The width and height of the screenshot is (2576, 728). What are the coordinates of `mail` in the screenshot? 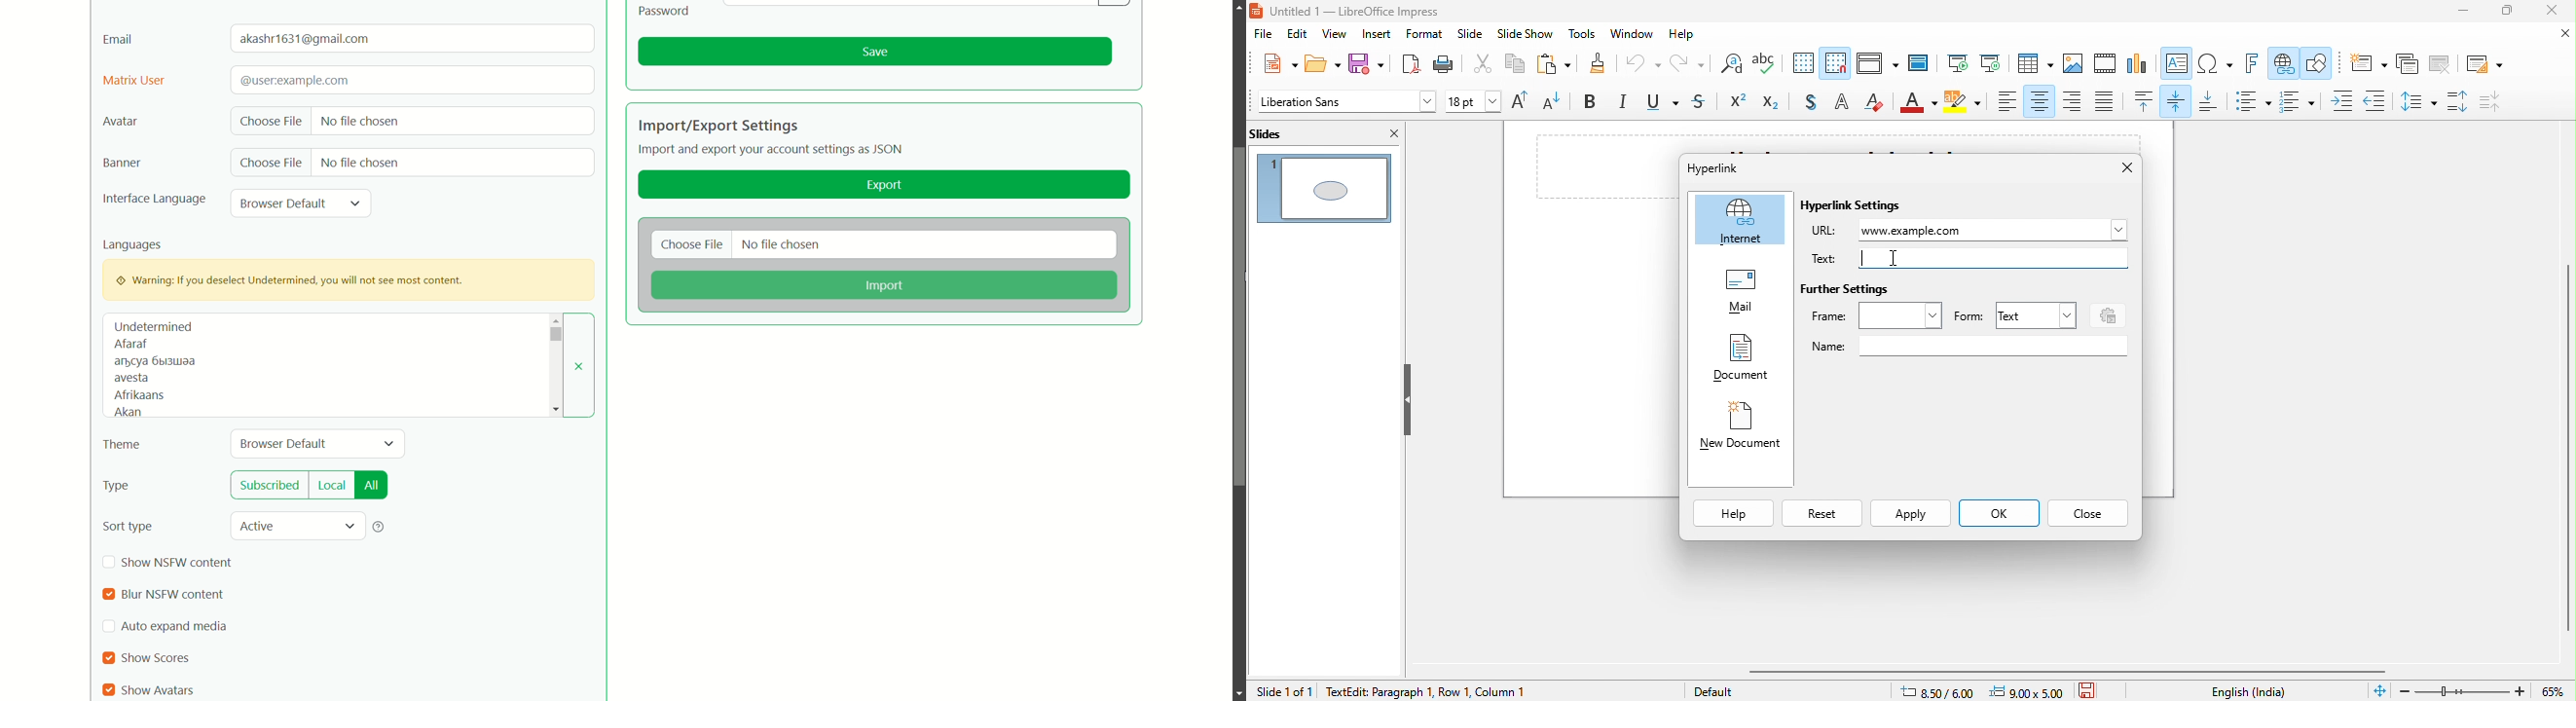 It's located at (1741, 294).